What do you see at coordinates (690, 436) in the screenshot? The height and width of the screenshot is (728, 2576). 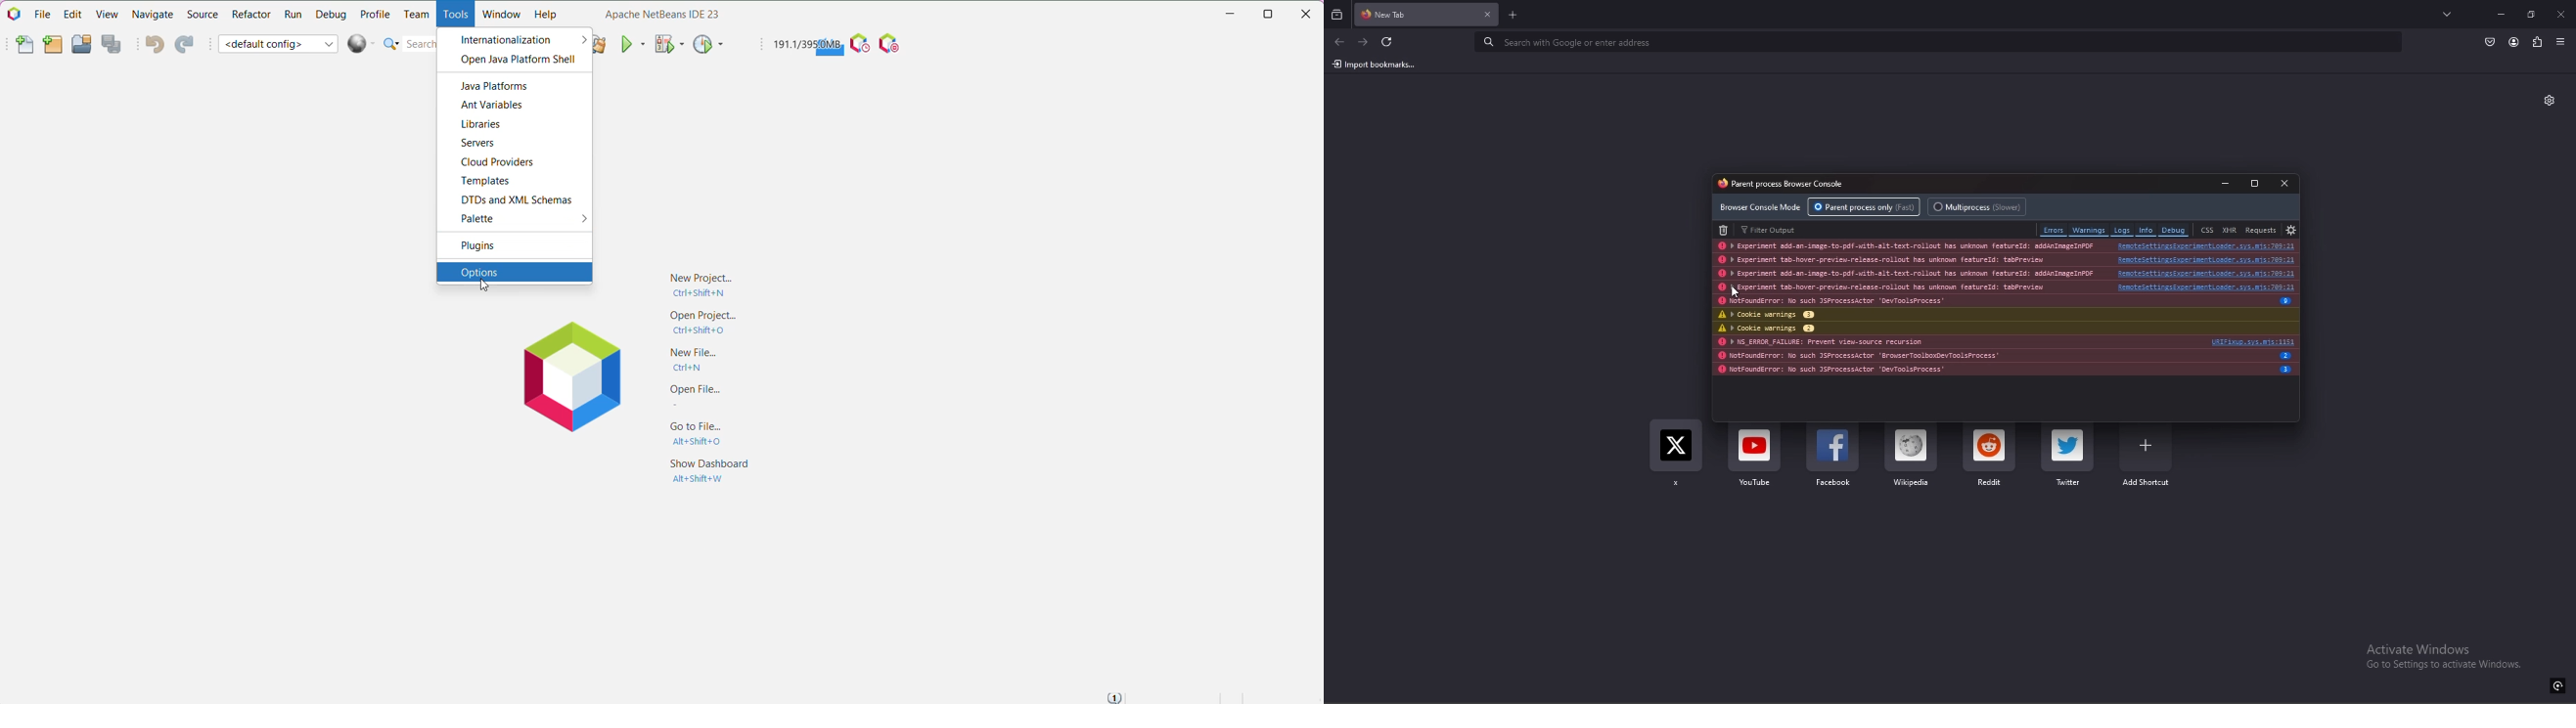 I see `Go to File` at bounding box center [690, 436].